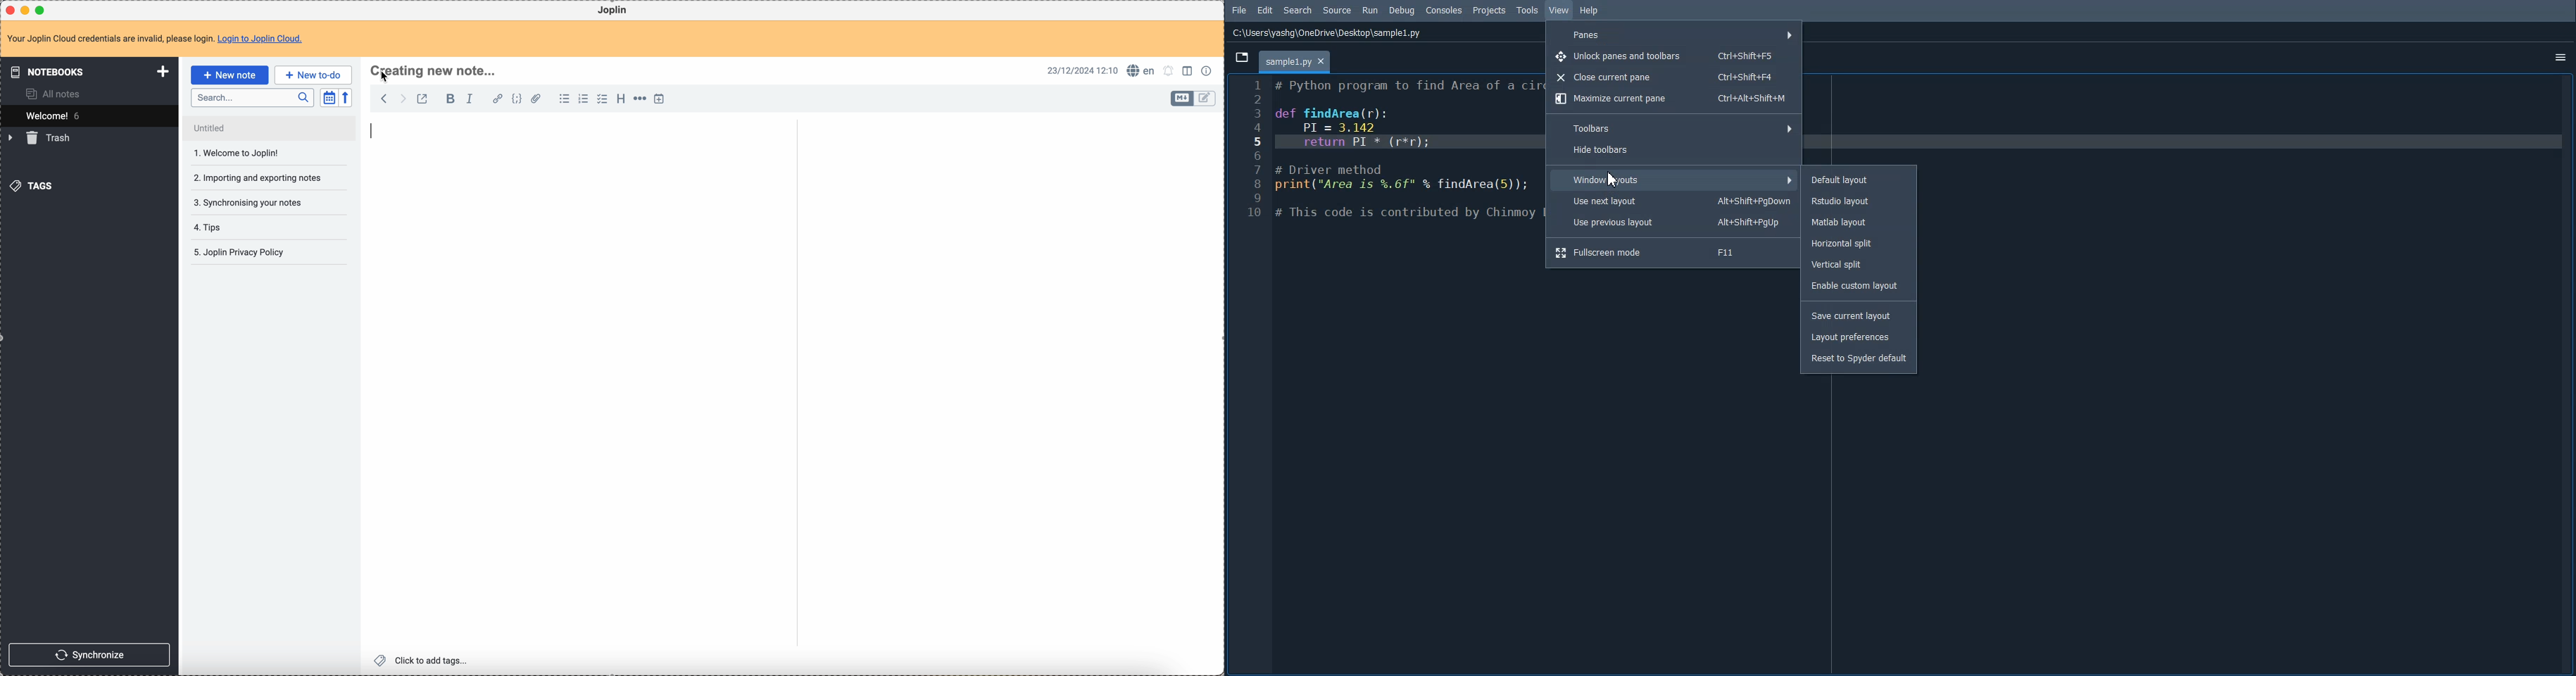 The height and width of the screenshot is (700, 2576). Describe the element at coordinates (12, 10) in the screenshot. I see `close Joplin` at that location.